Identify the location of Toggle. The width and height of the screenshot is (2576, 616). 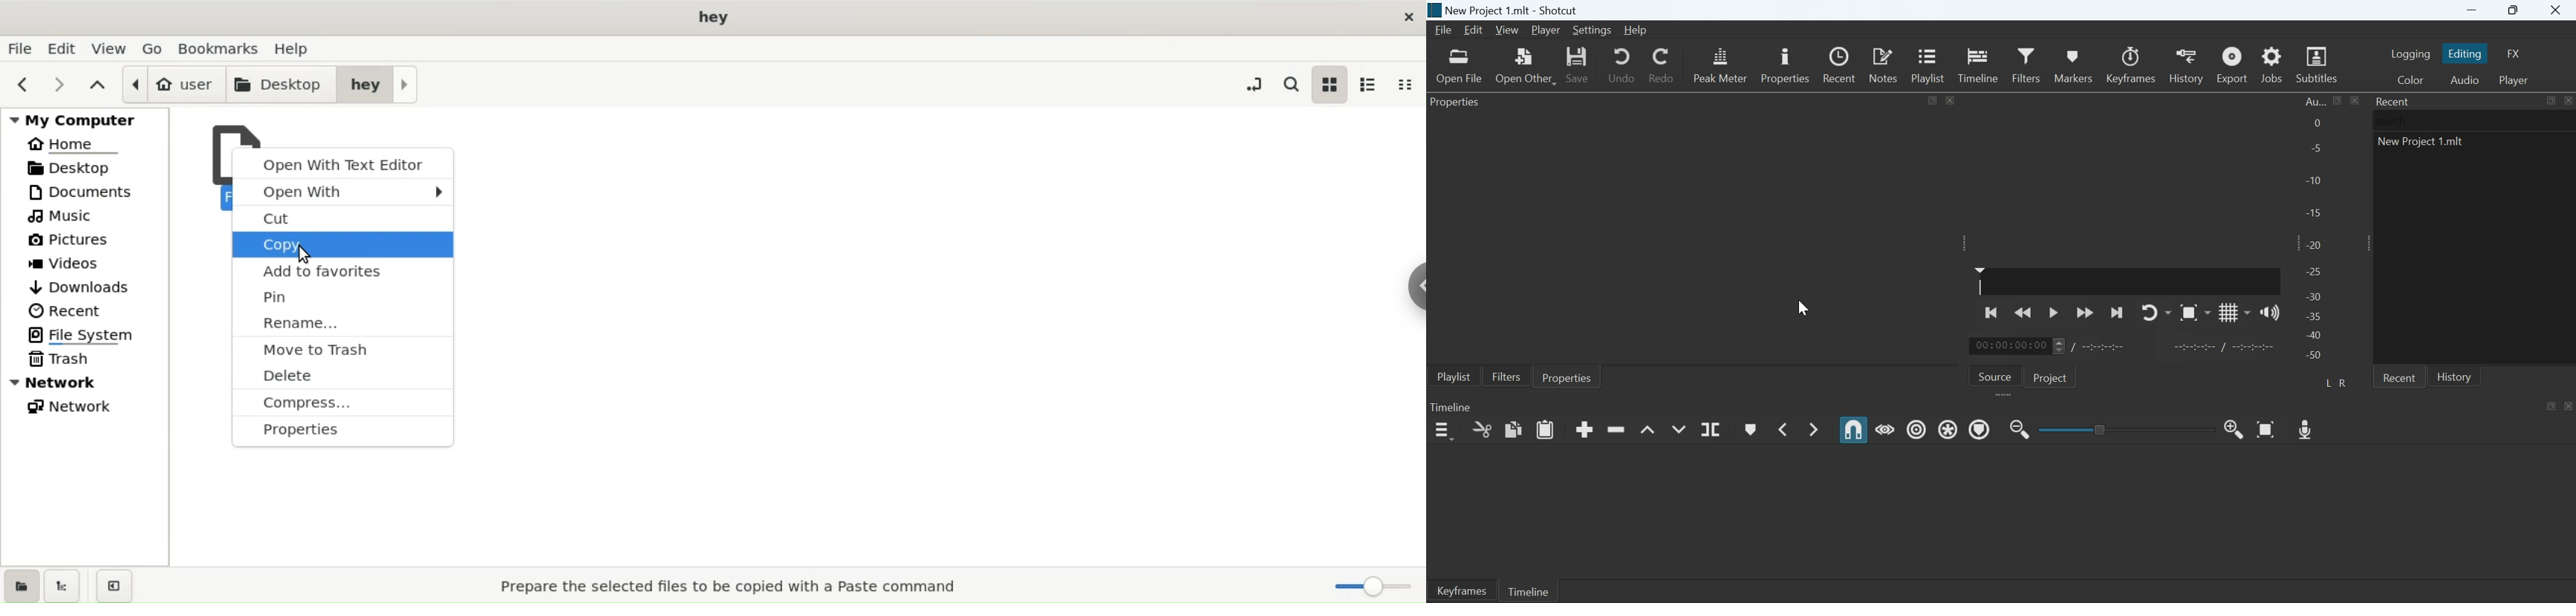
(2101, 428).